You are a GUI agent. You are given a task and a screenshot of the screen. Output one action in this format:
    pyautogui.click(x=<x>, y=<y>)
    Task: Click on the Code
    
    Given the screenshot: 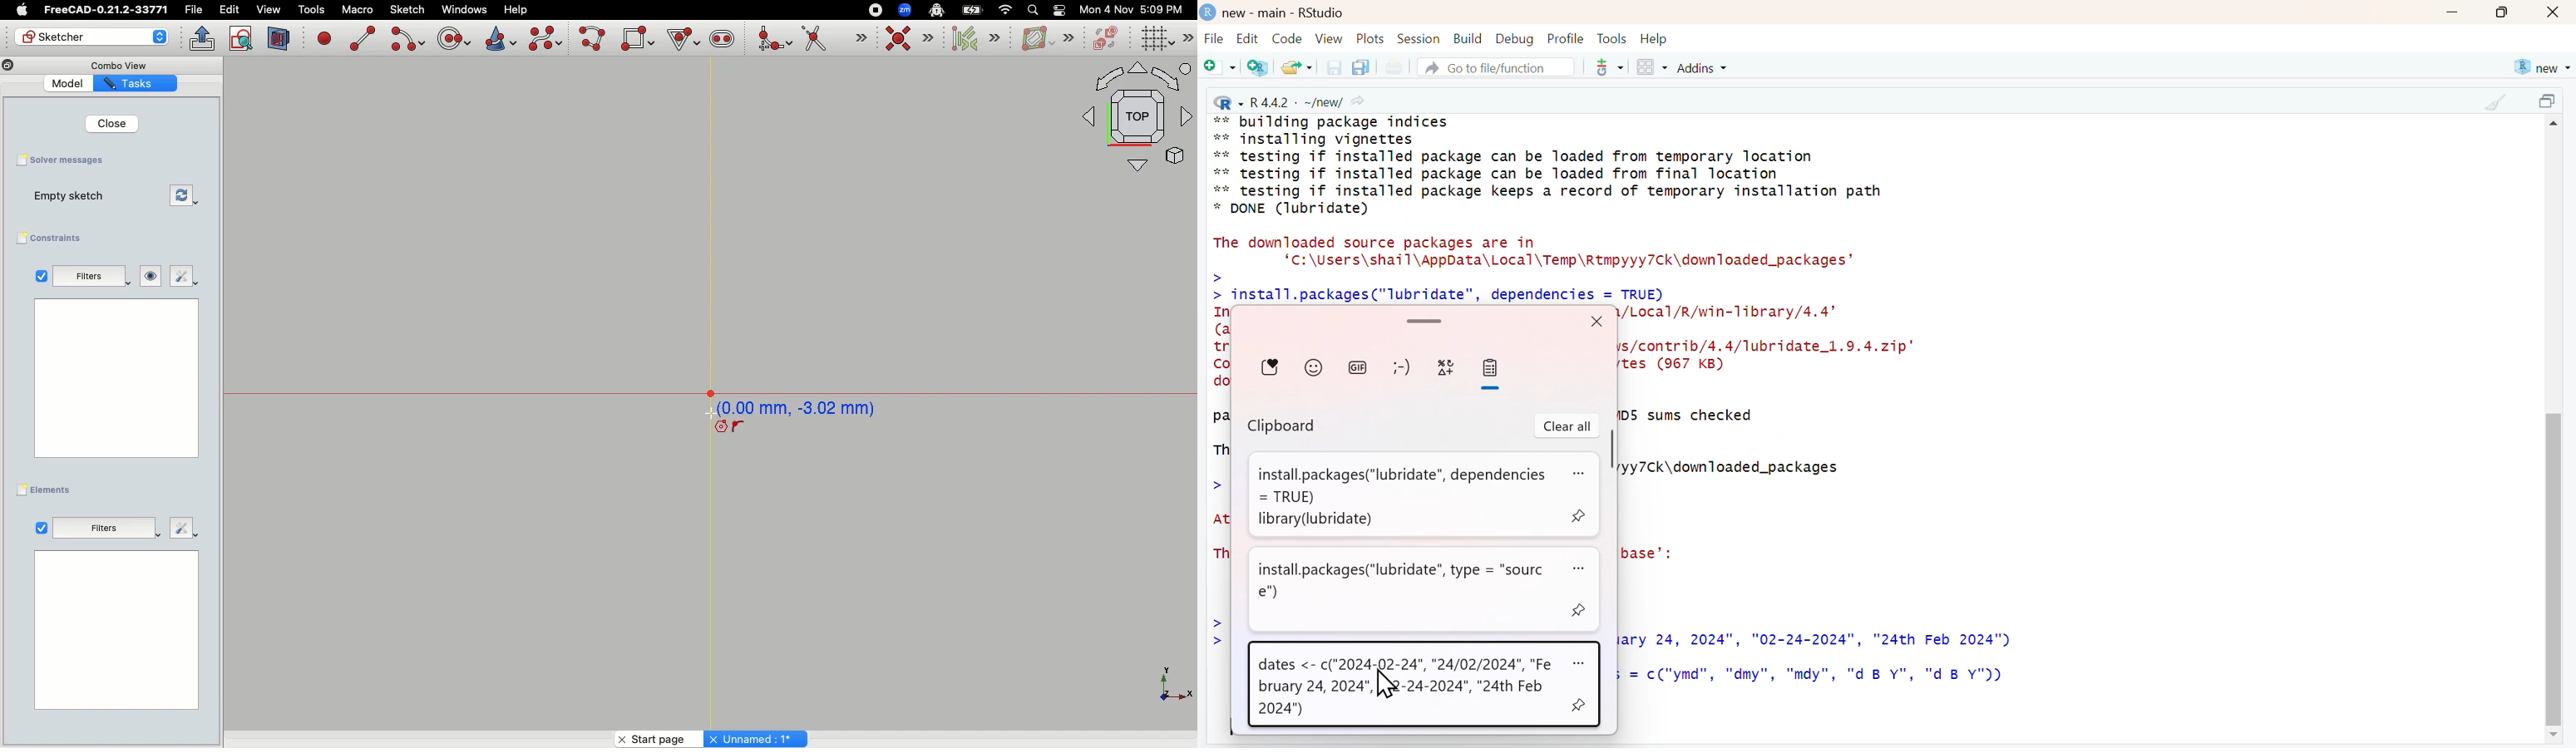 What is the action you would take?
    pyautogui.click(x=1285, y=38)
    